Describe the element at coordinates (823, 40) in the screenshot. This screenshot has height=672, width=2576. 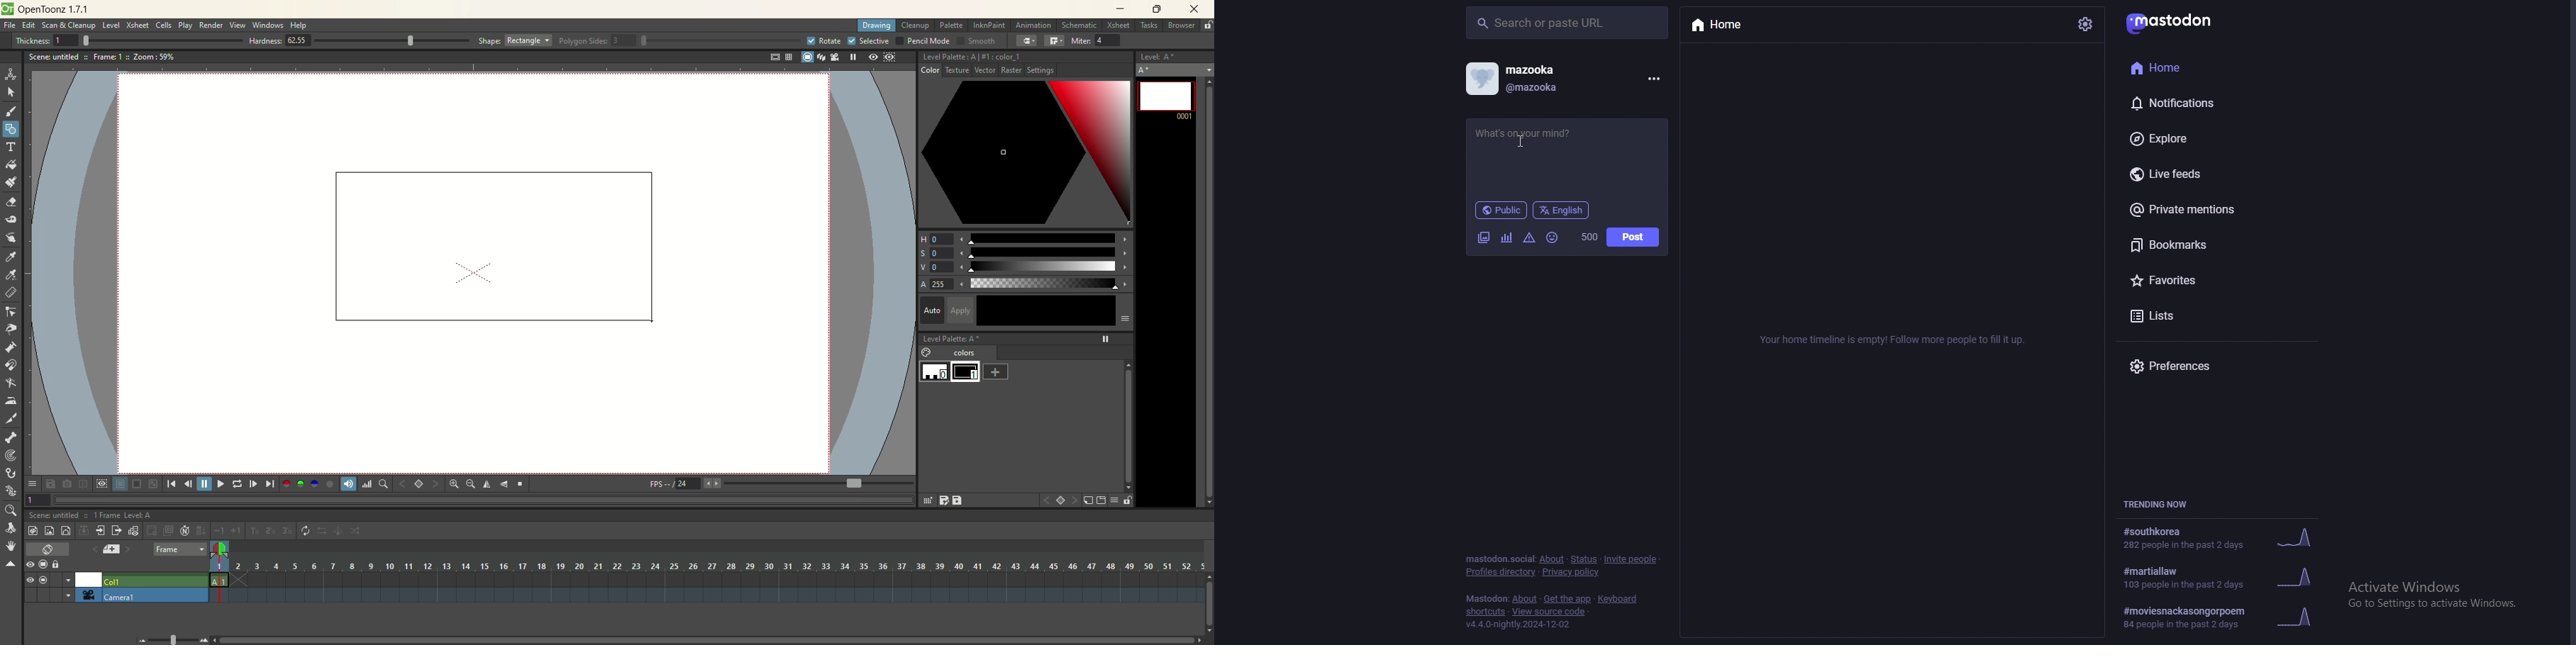
I see `rotate` at that location.